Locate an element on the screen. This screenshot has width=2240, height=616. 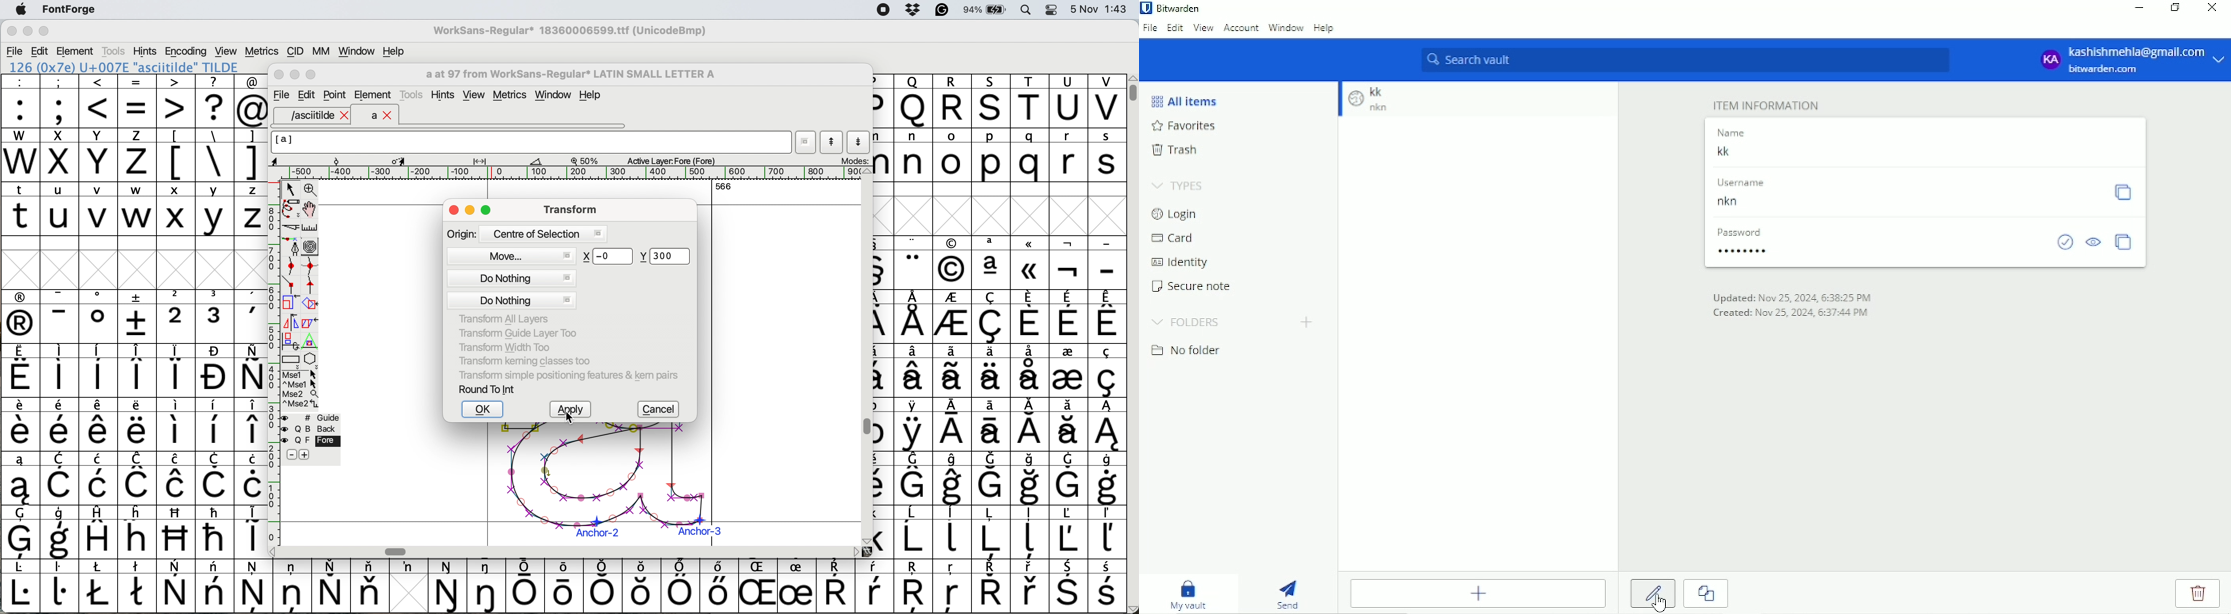
symbol is located at coordinates (526, 586).